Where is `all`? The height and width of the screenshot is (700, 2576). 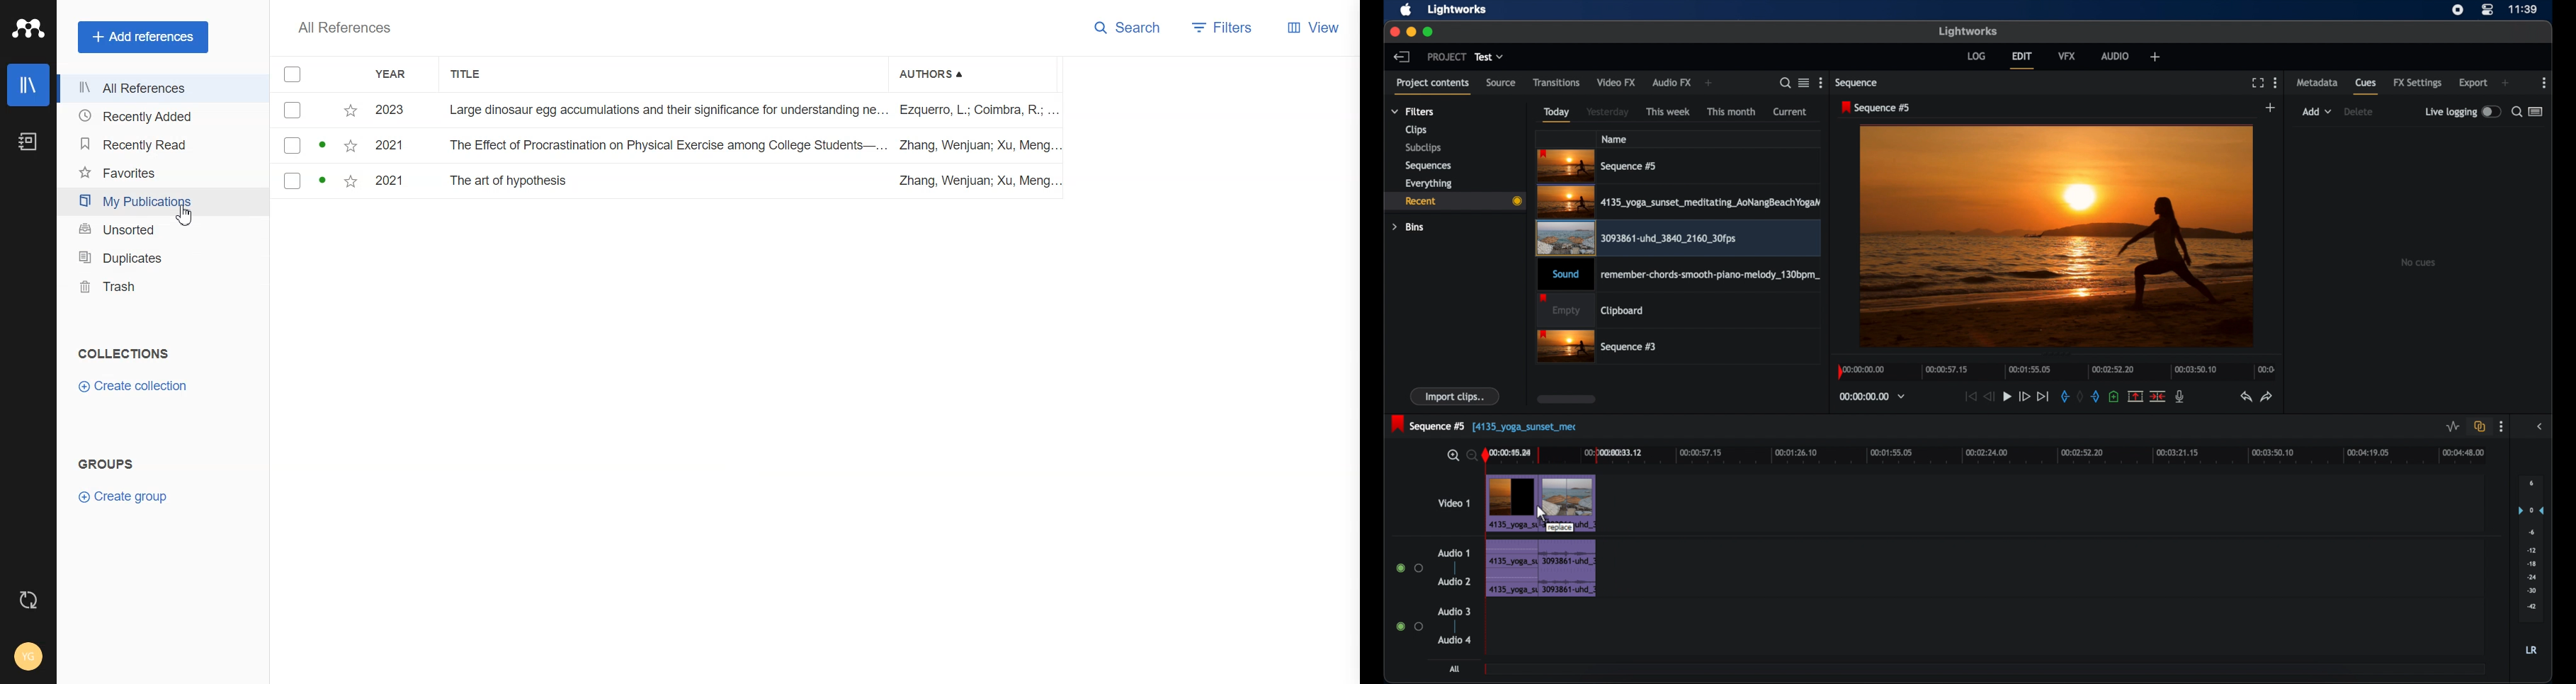 all is located at coordinates (1454, 669).